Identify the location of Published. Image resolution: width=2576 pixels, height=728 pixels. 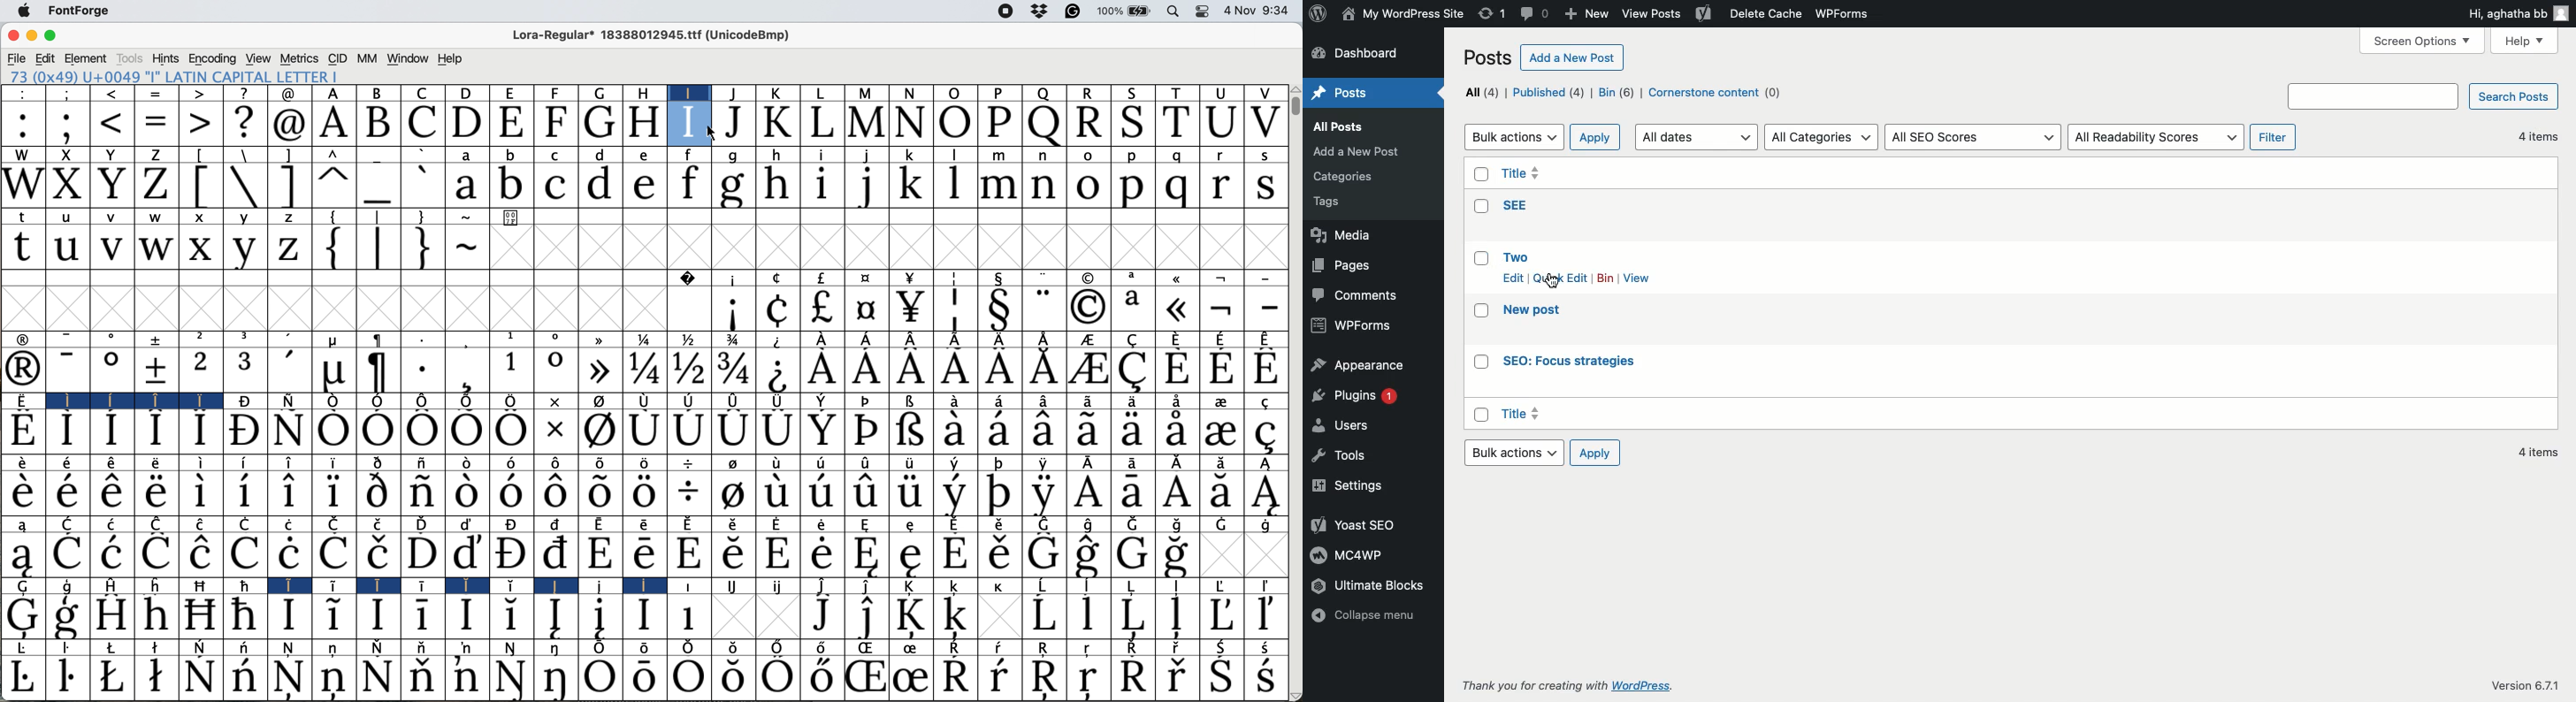
(1552, 94).